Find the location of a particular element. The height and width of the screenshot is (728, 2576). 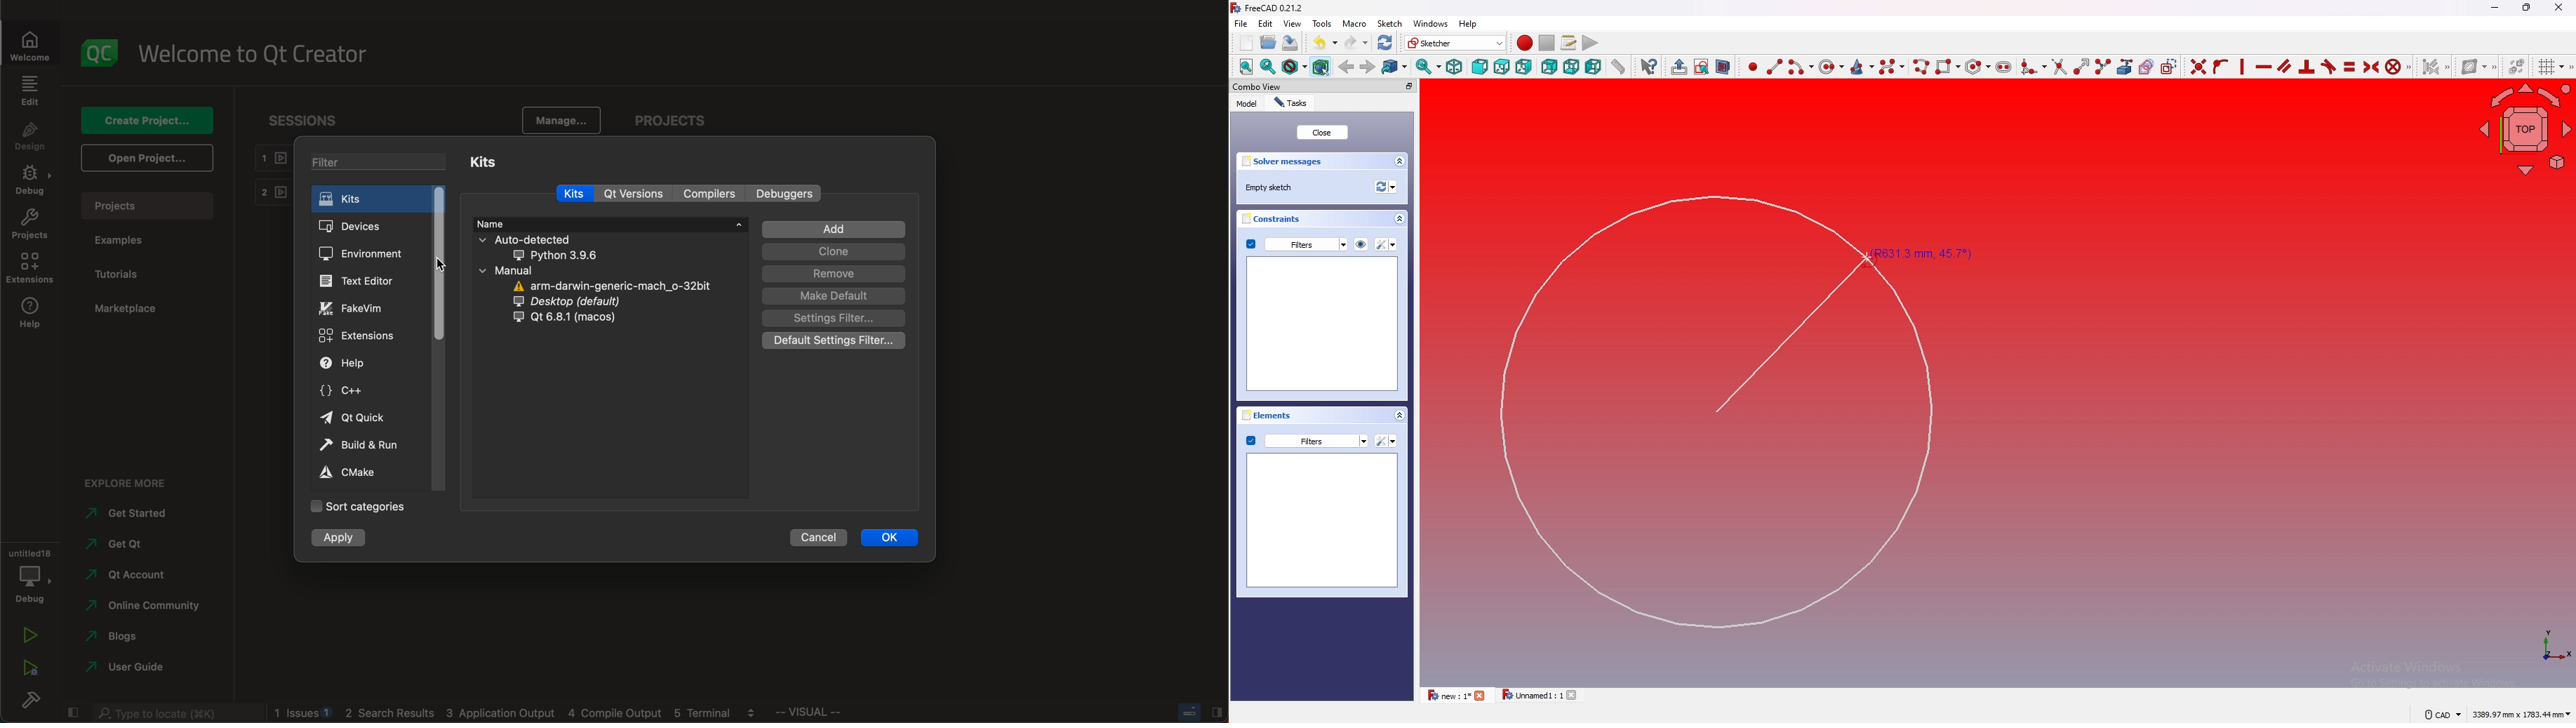

constraint parallel is located at coordinates (2285, 65).